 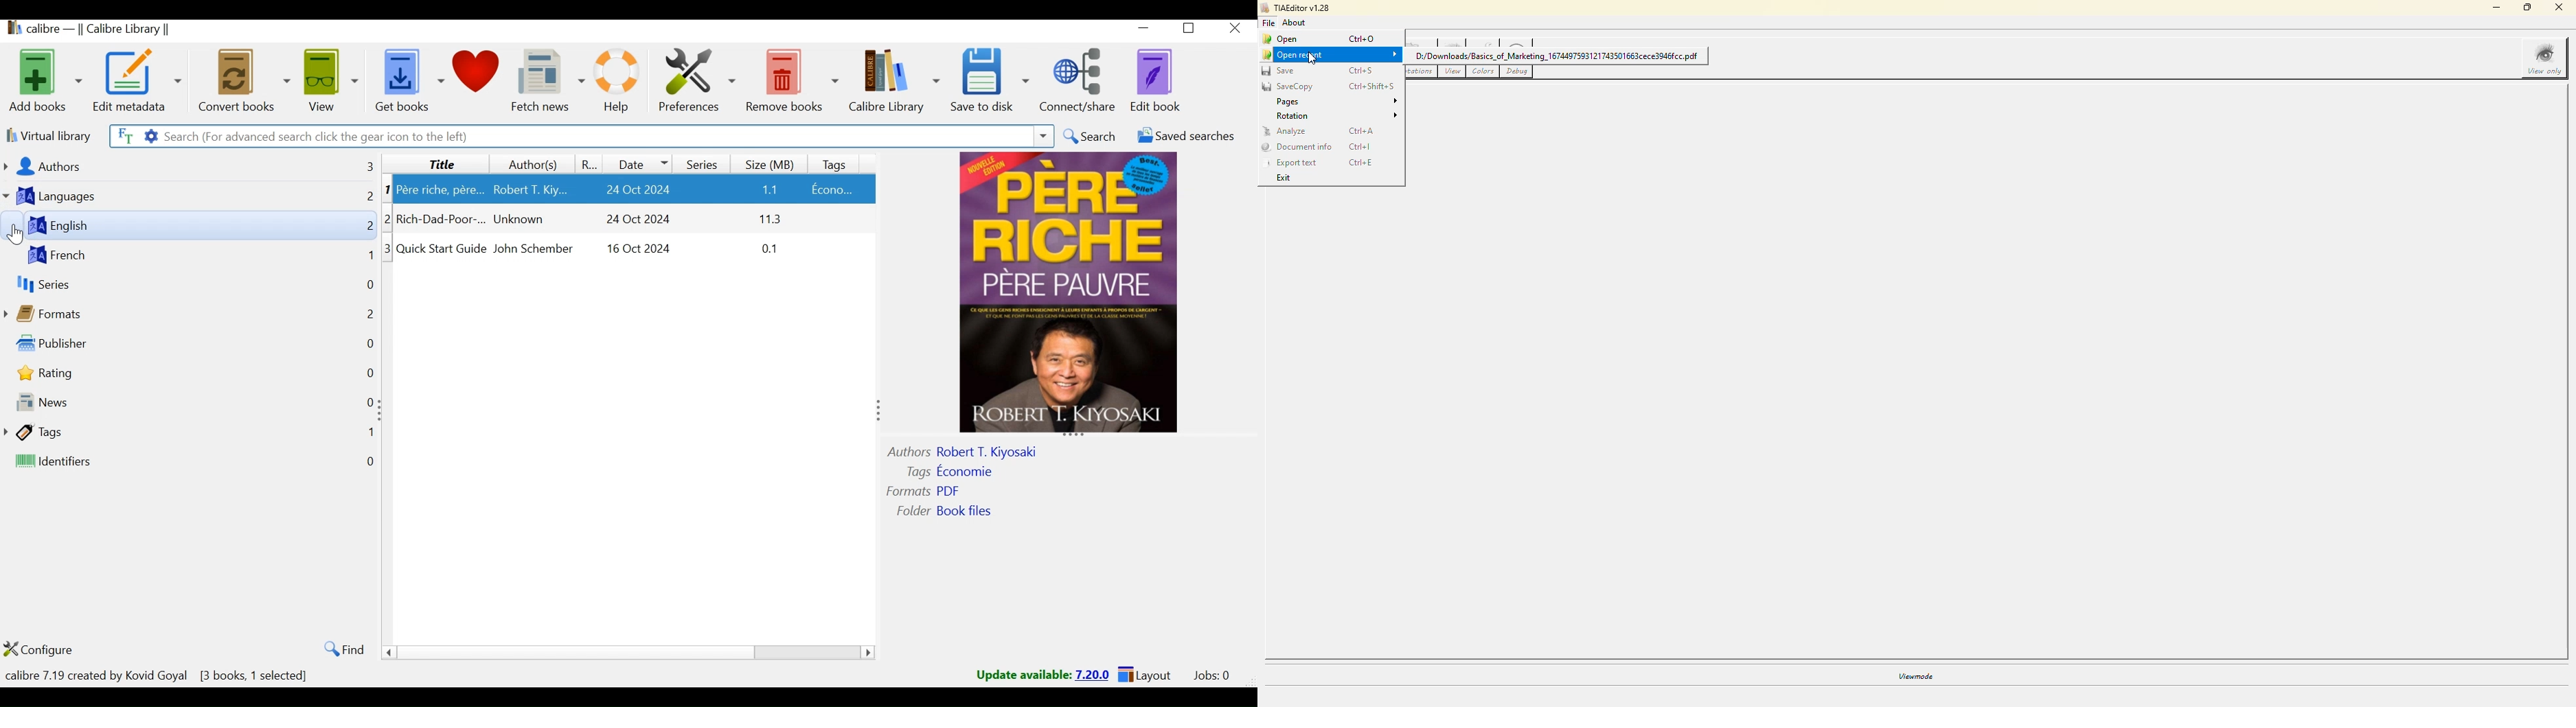 What do you see at coordinates (11, 30) in the screenshot?
I see `Calibre logo` at bounding box center [11, 30].